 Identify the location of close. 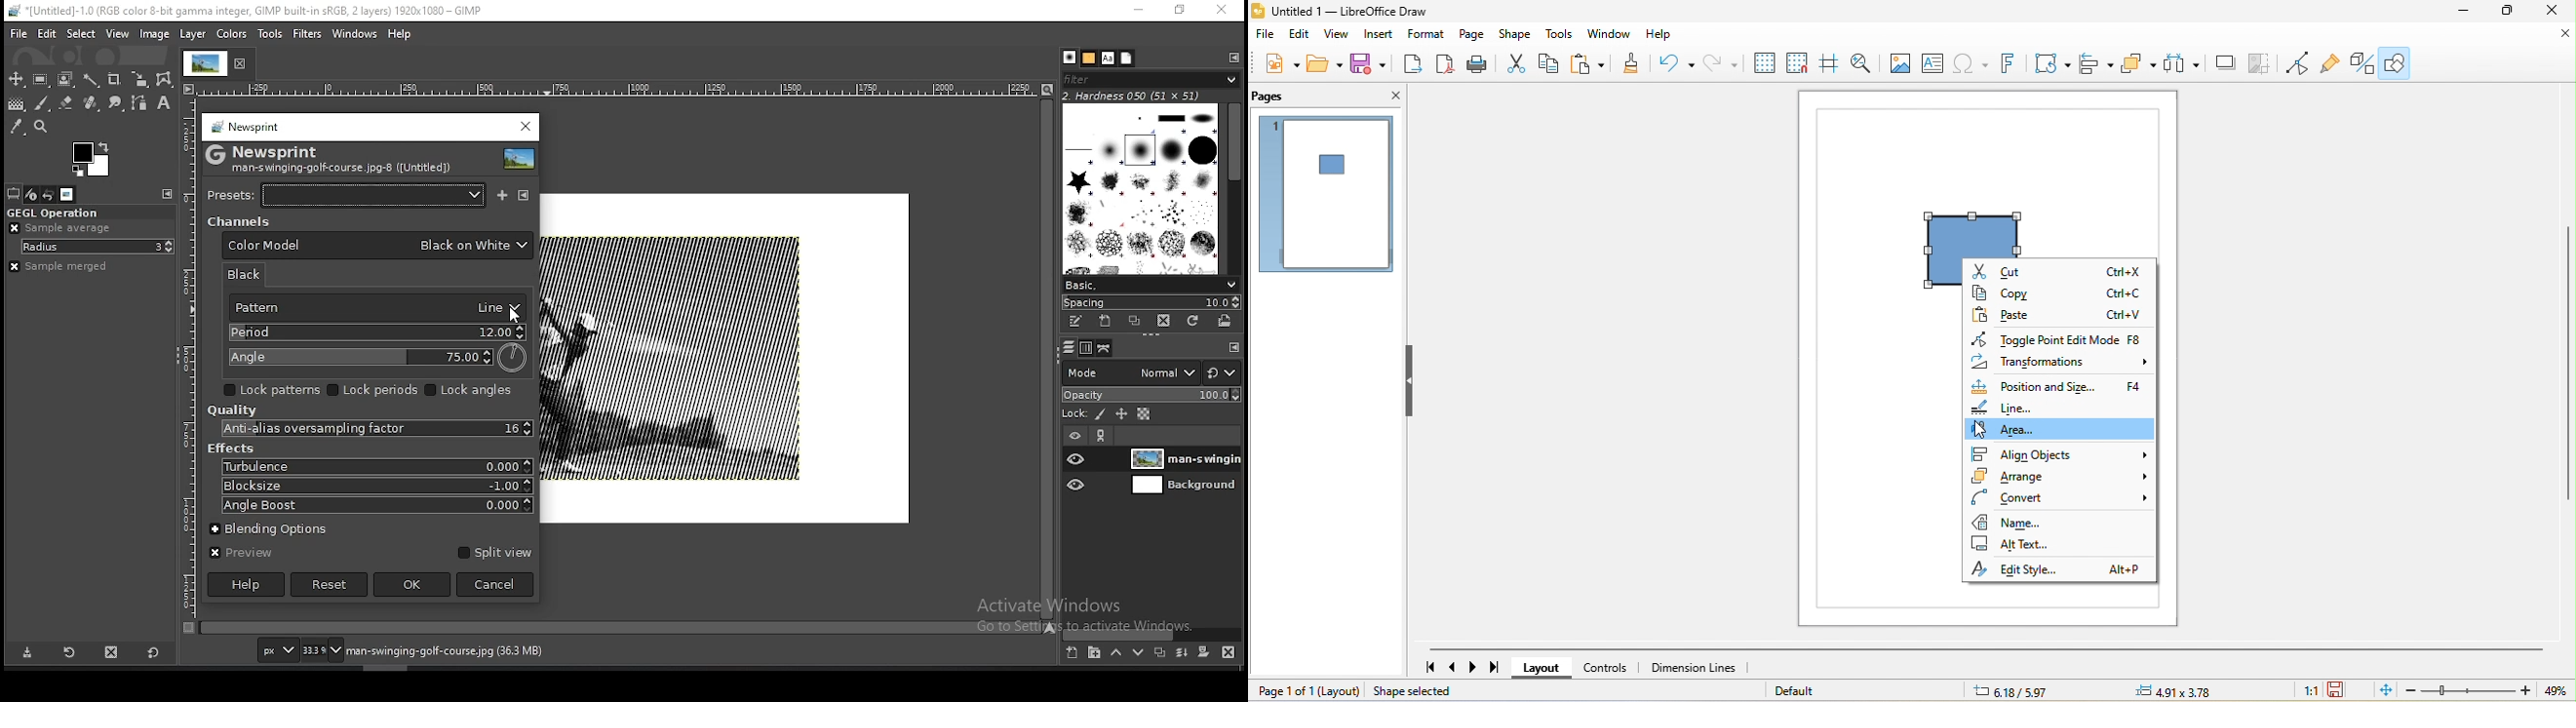
(2562, 35).